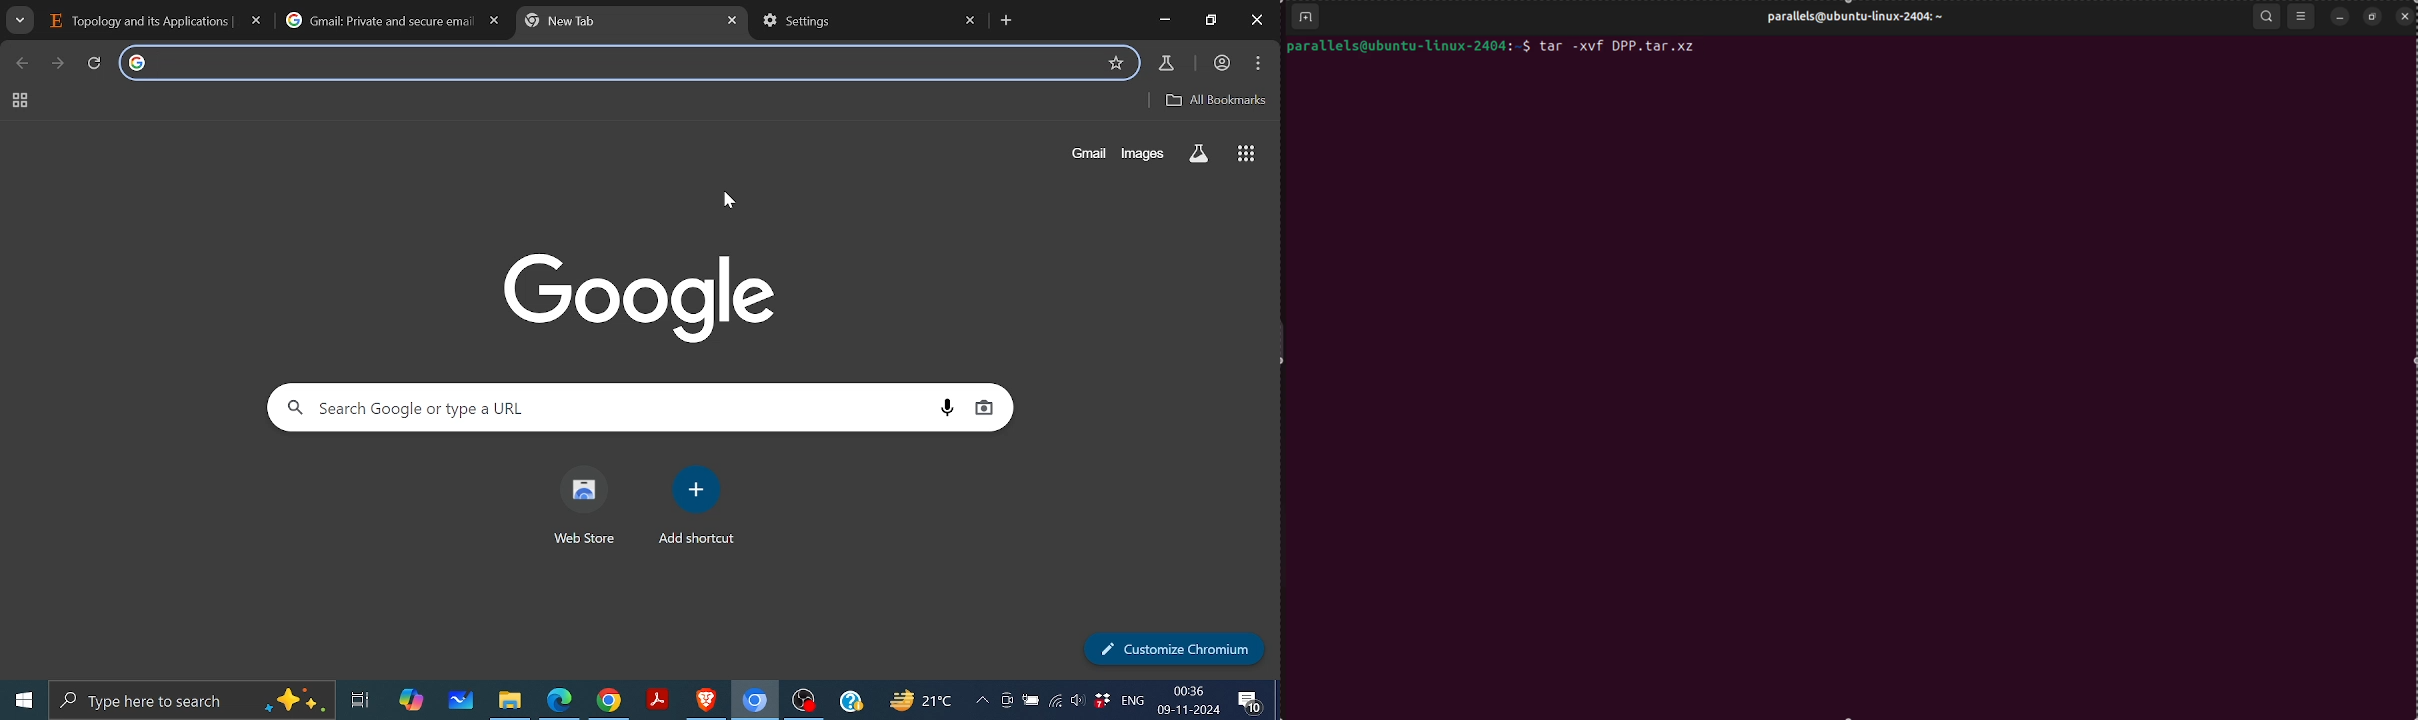 The width and height of the screenshot is (2436, 728). Describe the element at coordinates (560, 701) in the screenshot. I see `microsoft edge` at that location.